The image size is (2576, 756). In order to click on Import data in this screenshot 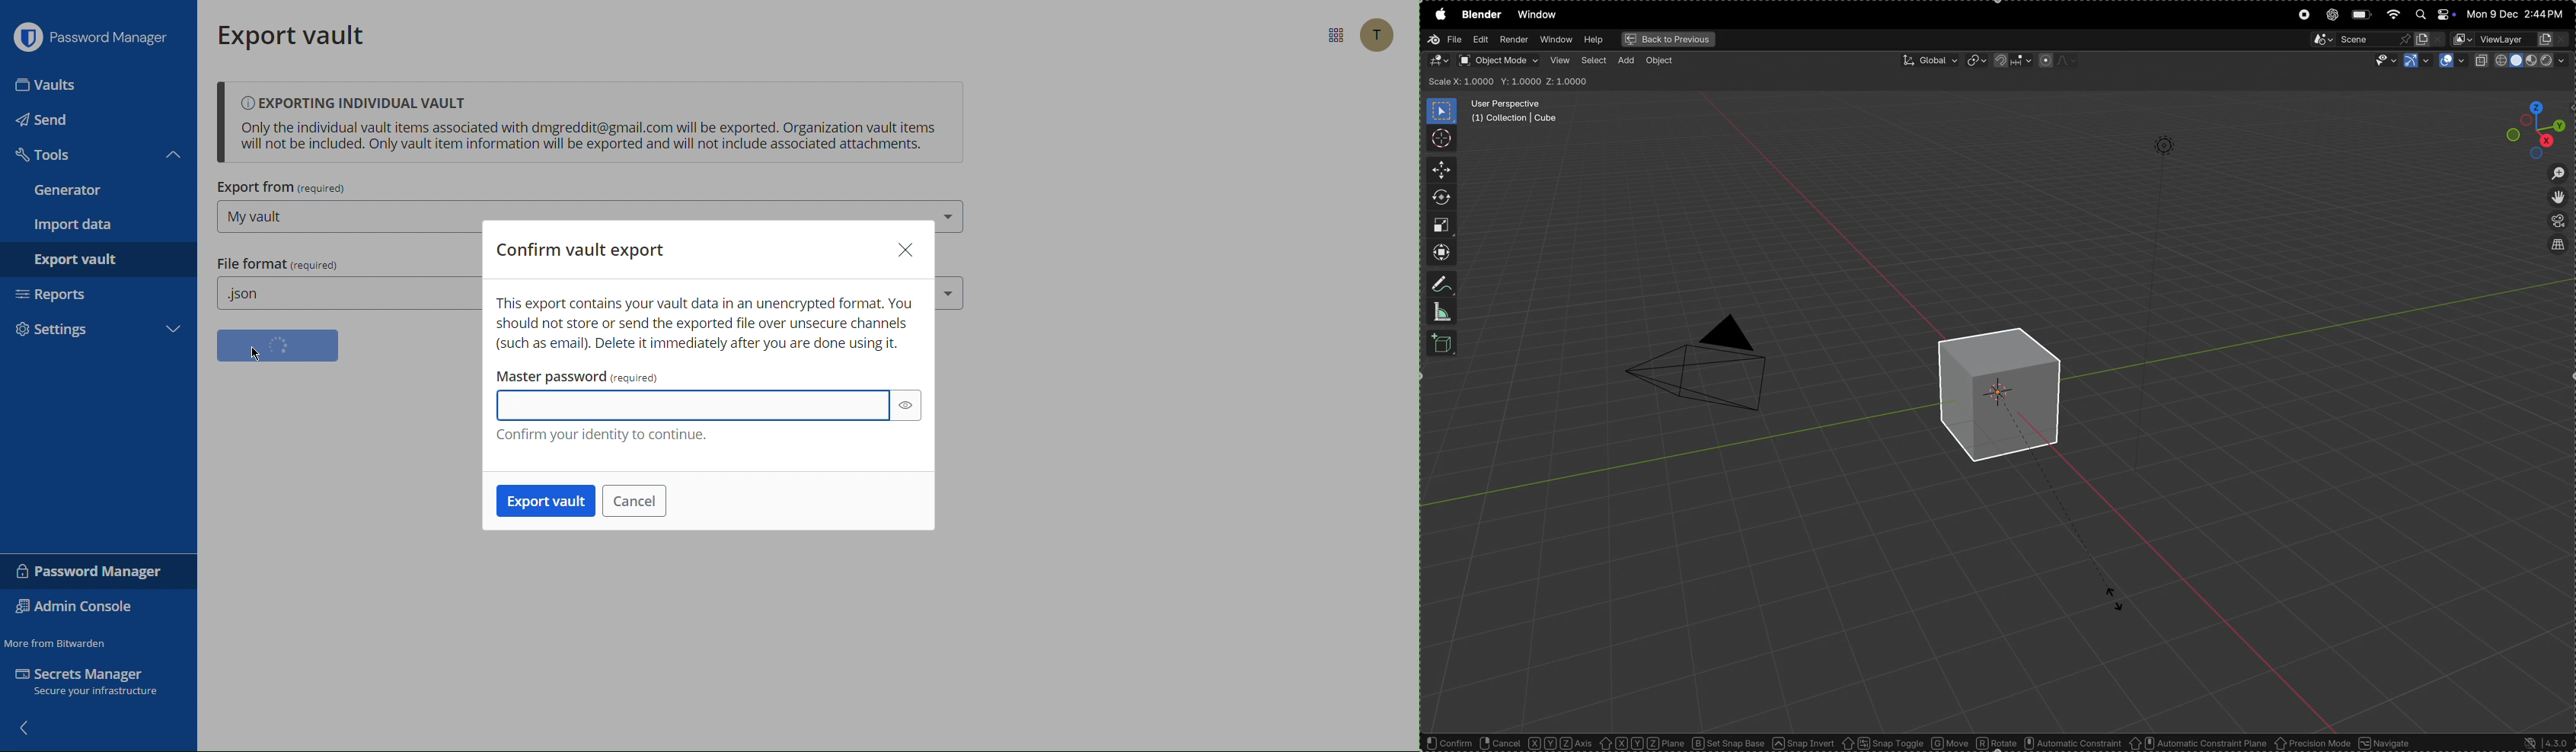, I will do `click(98, 225)`.